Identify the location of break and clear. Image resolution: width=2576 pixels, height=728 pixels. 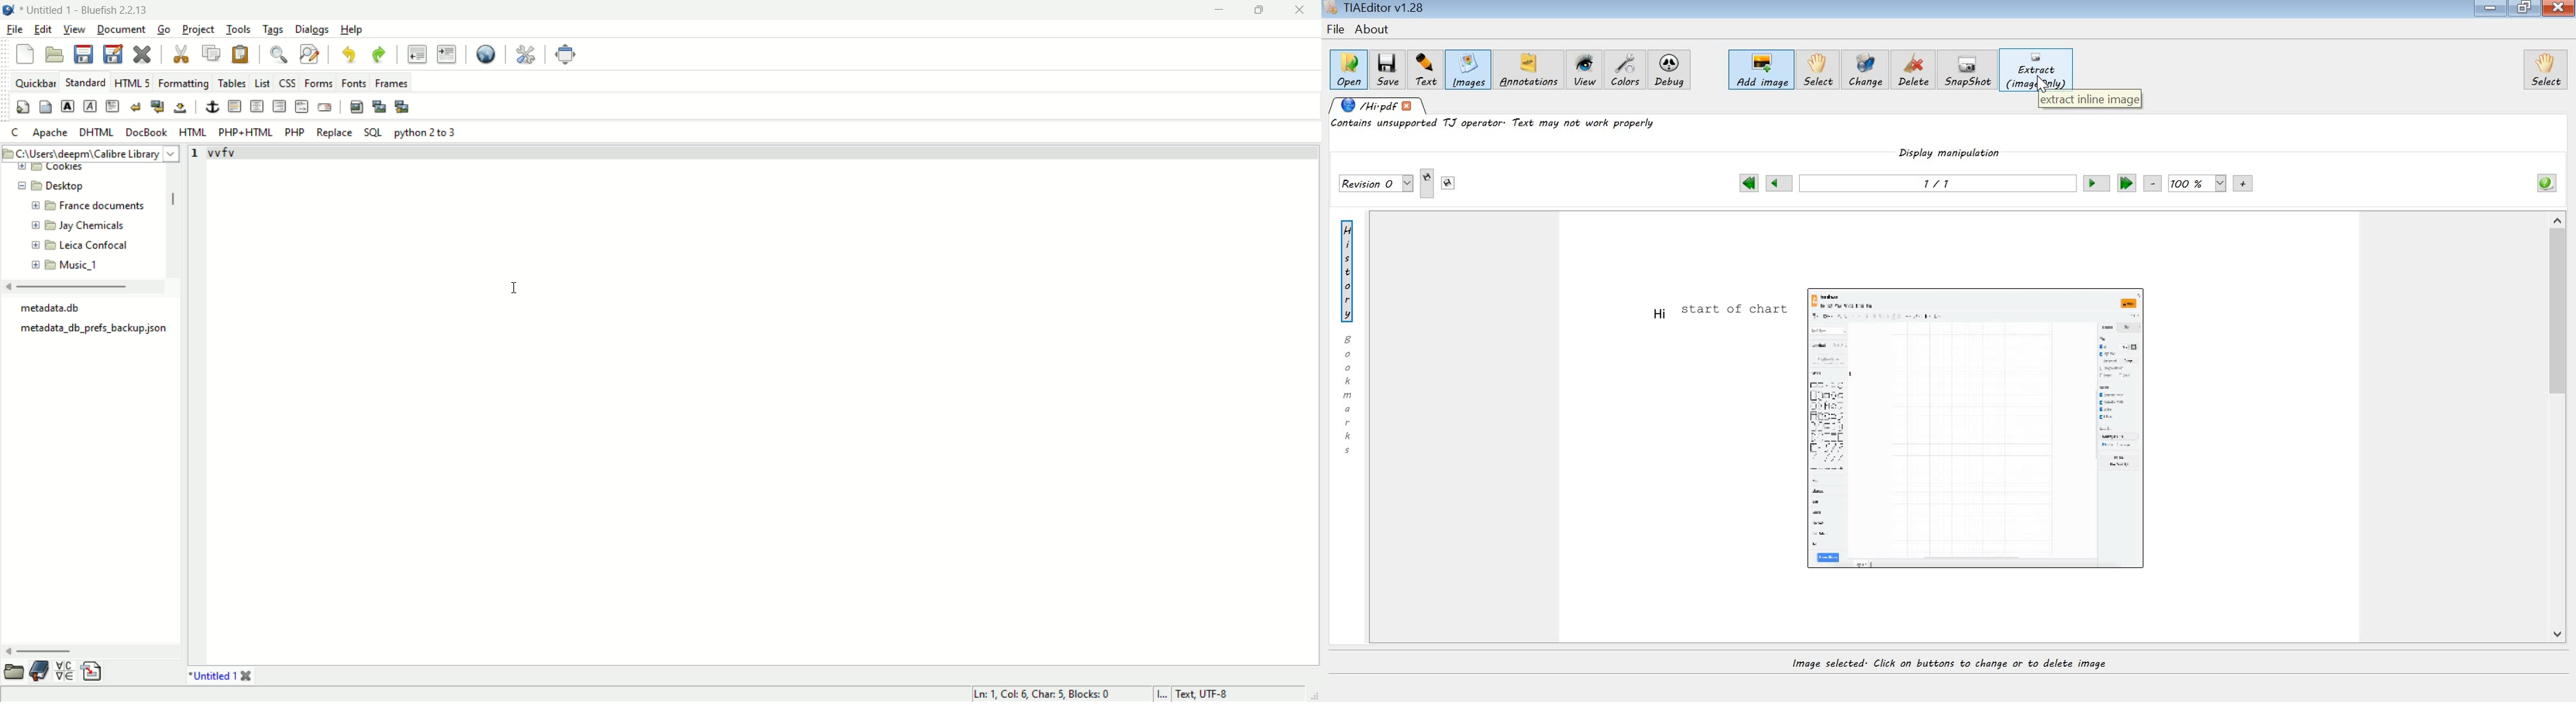
(156, 107).